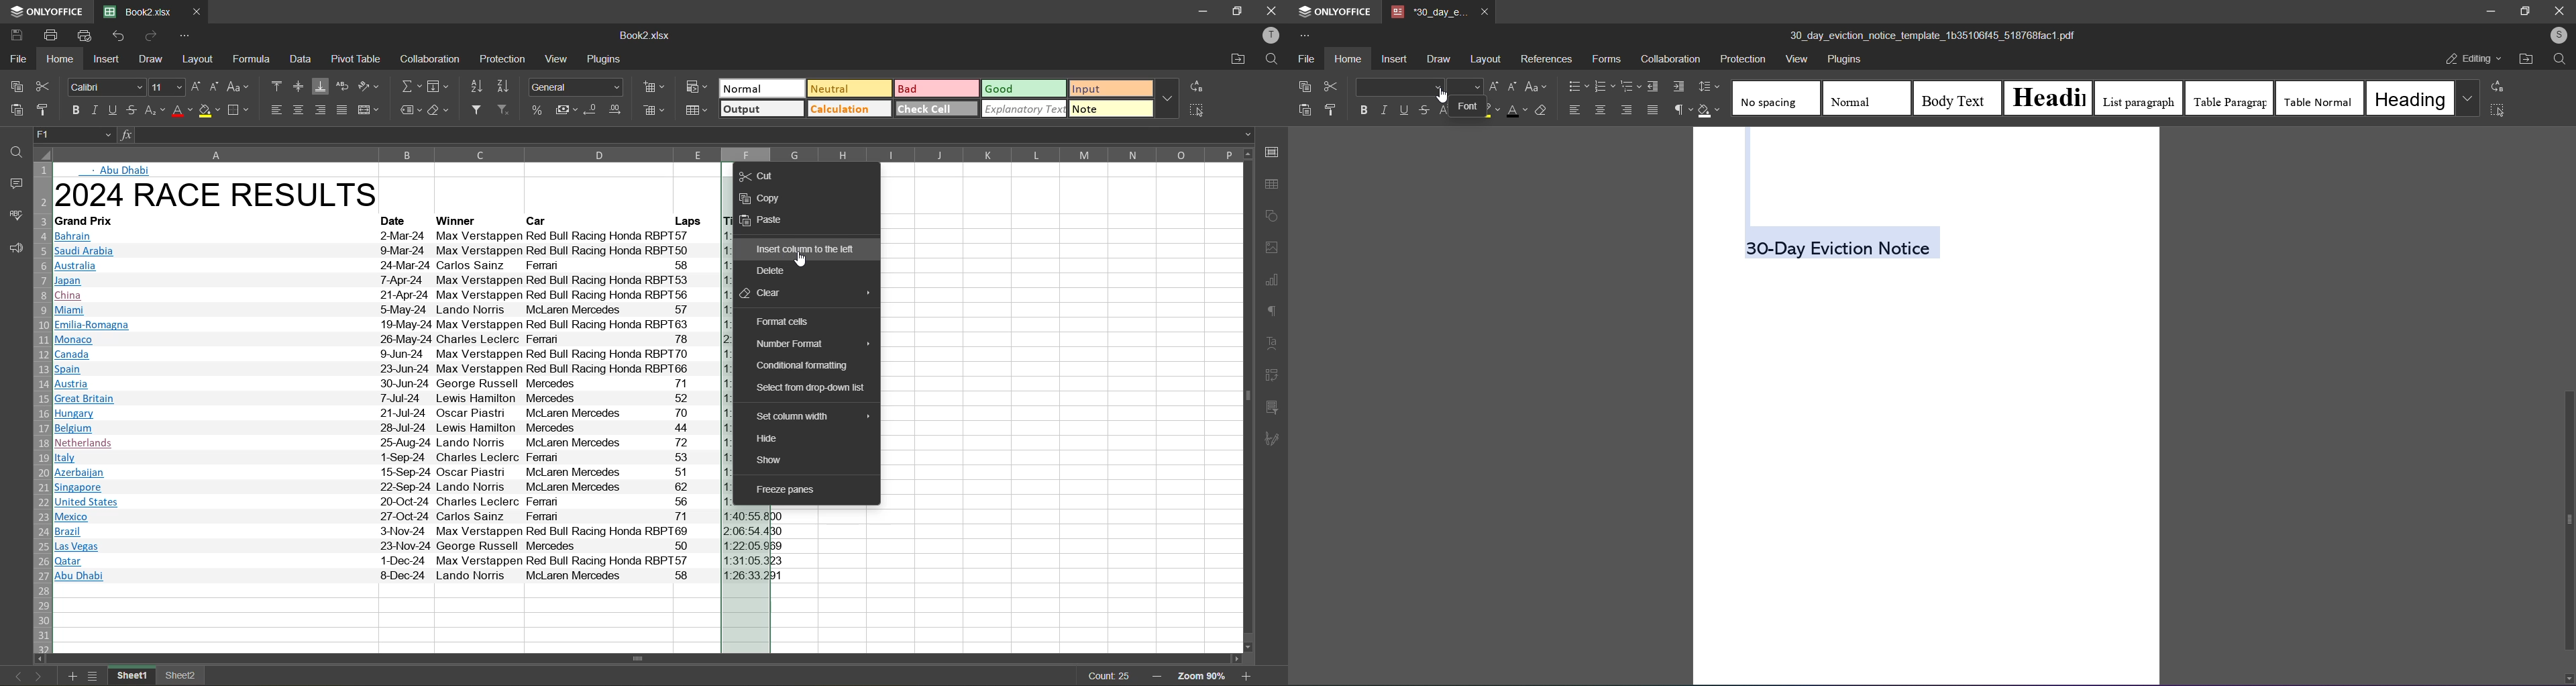 The image size is (2576, 700). What do you see at coordinates (604, 58) in the screenshot?
I see `plugins` at bounding box center [604, 58].